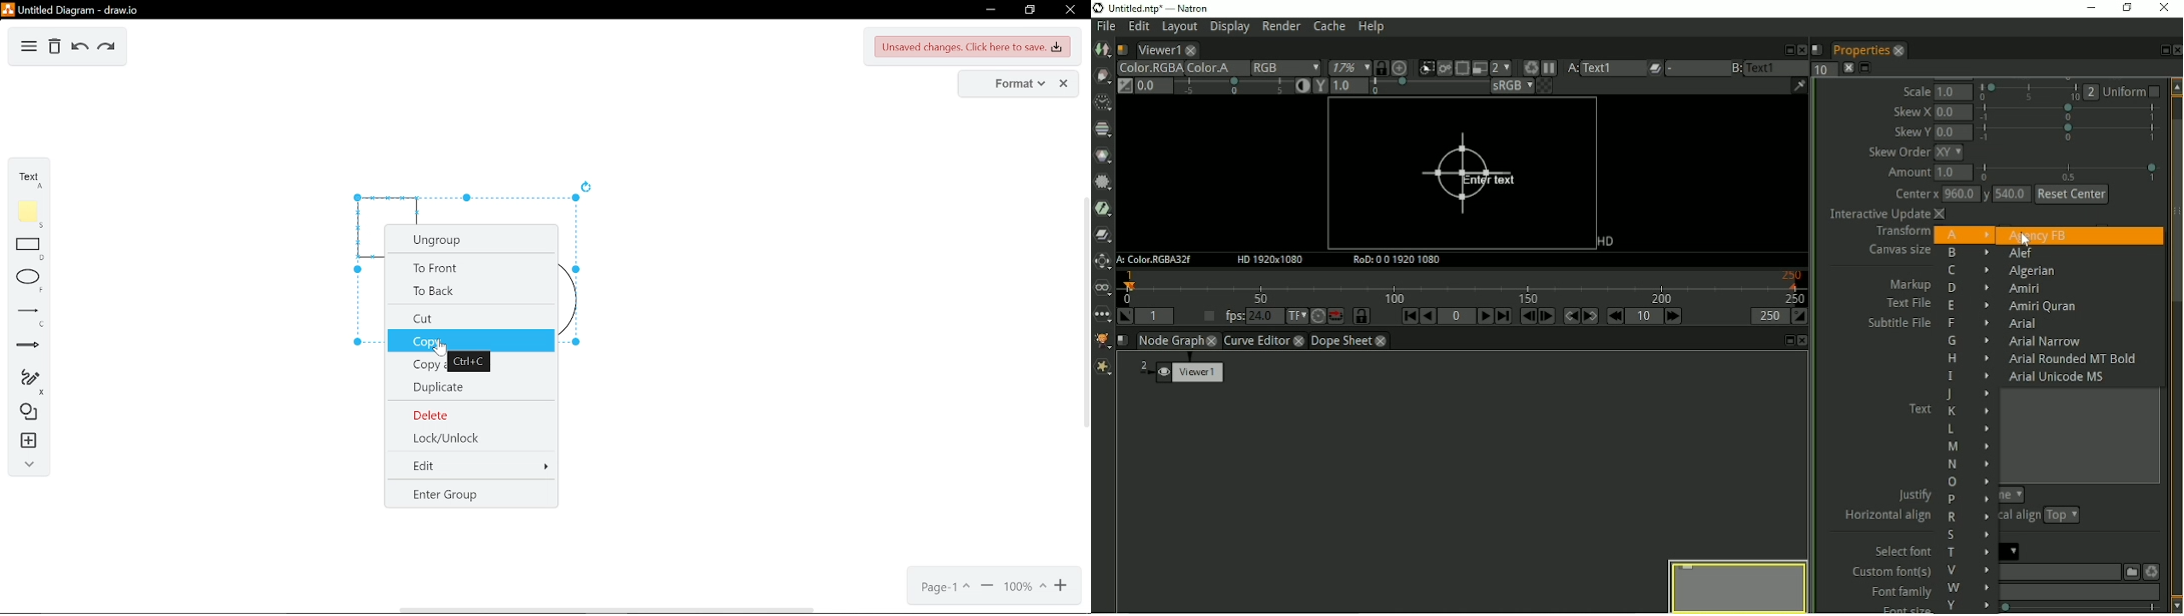 The image size is (2184, 616). Describe the element at coordinates (1206, 317) in the screenshot. I see `Set playback frame rate` at that location.